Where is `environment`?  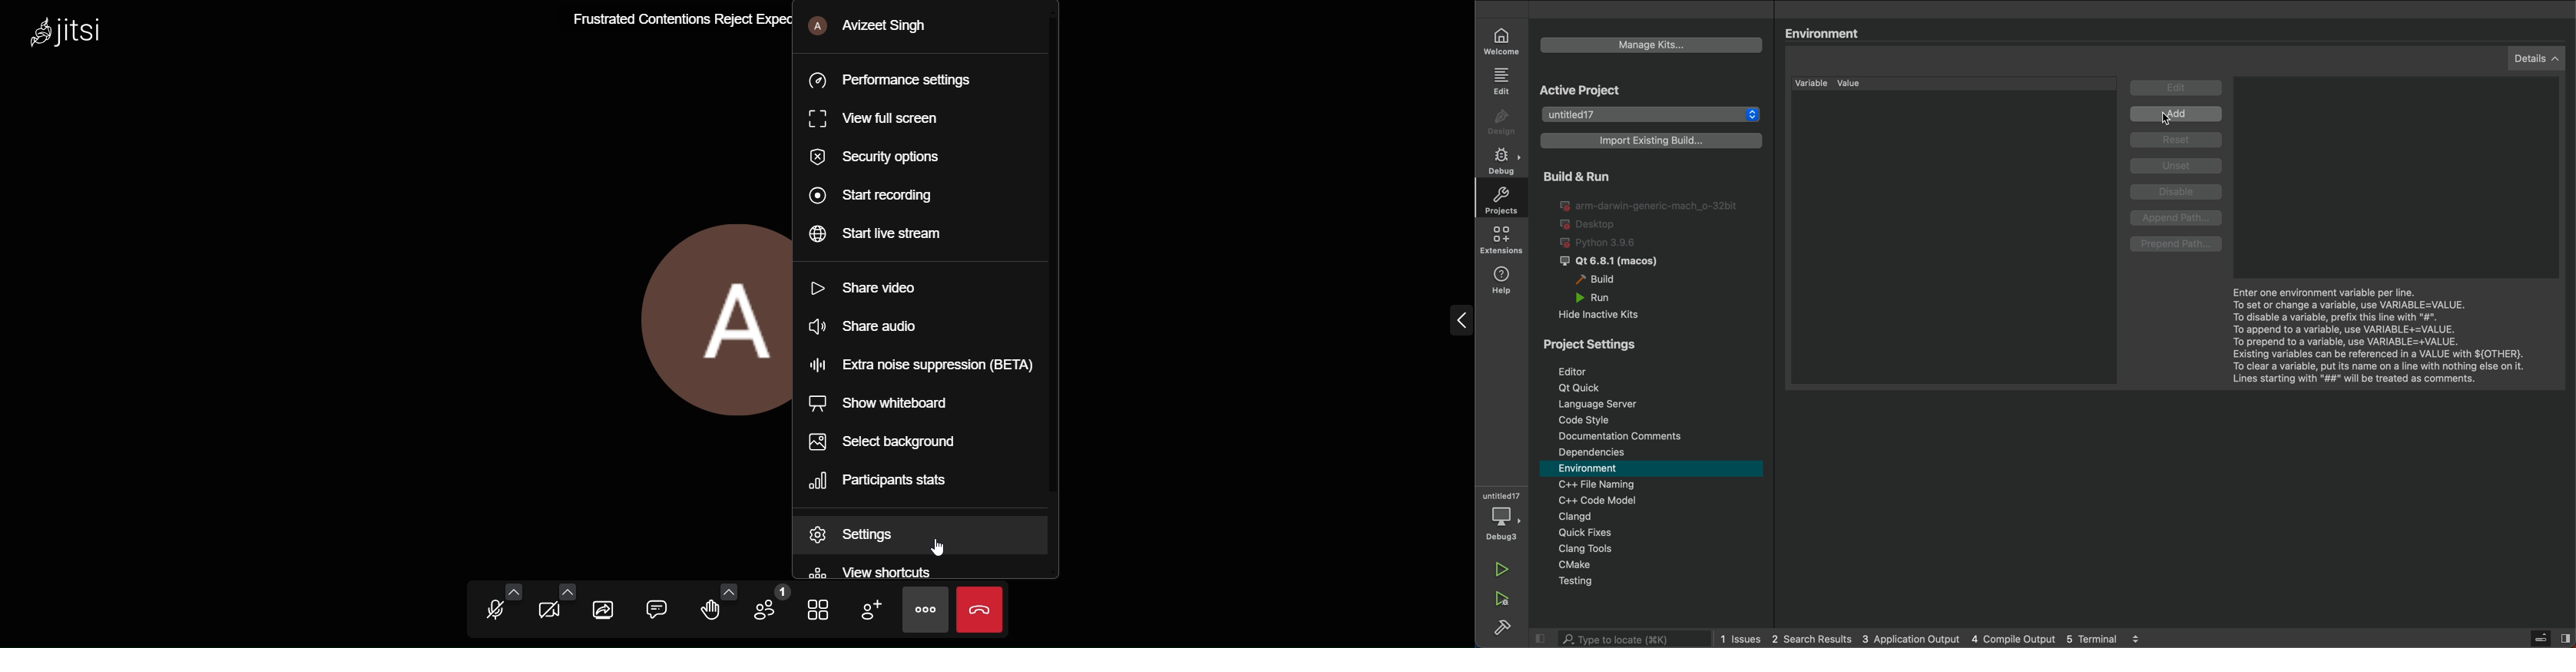 environment is located at coordinates (1653, 469).